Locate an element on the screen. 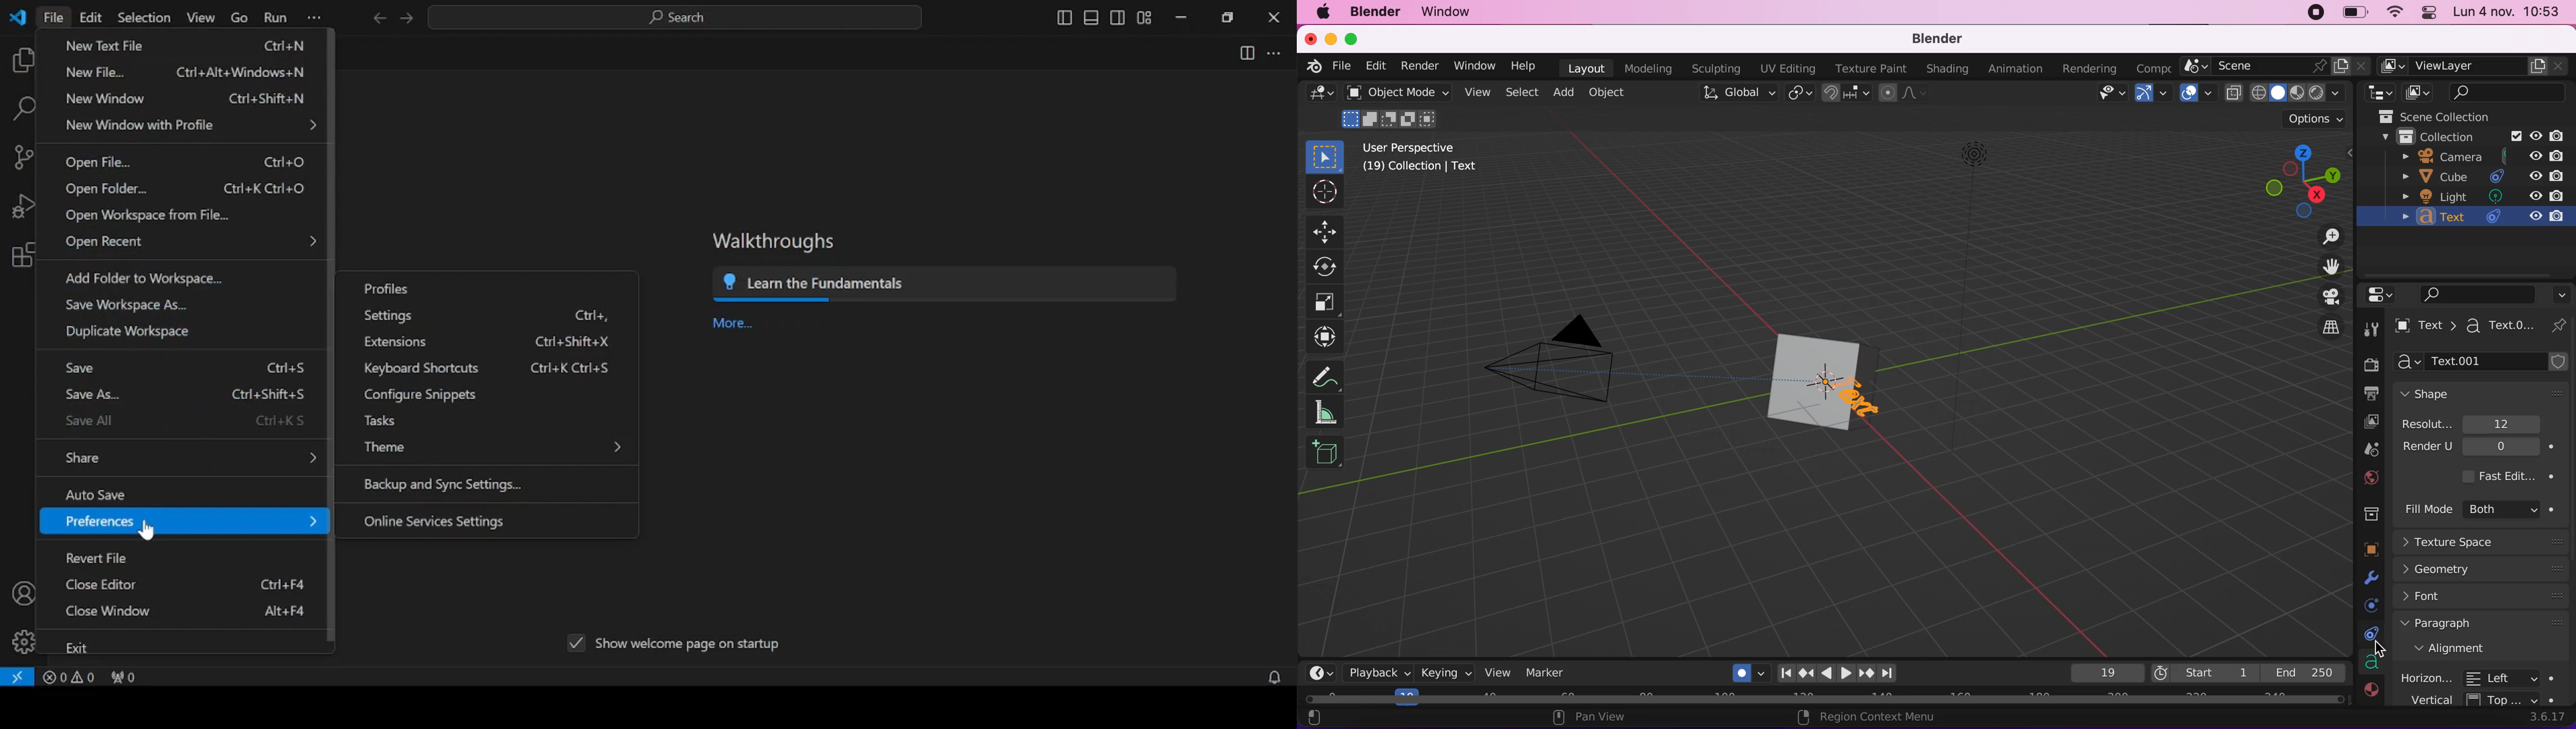 The height and width of the screenshot is (756, 2576). toggle primary sidebar is located at coordinates (1064, 18).